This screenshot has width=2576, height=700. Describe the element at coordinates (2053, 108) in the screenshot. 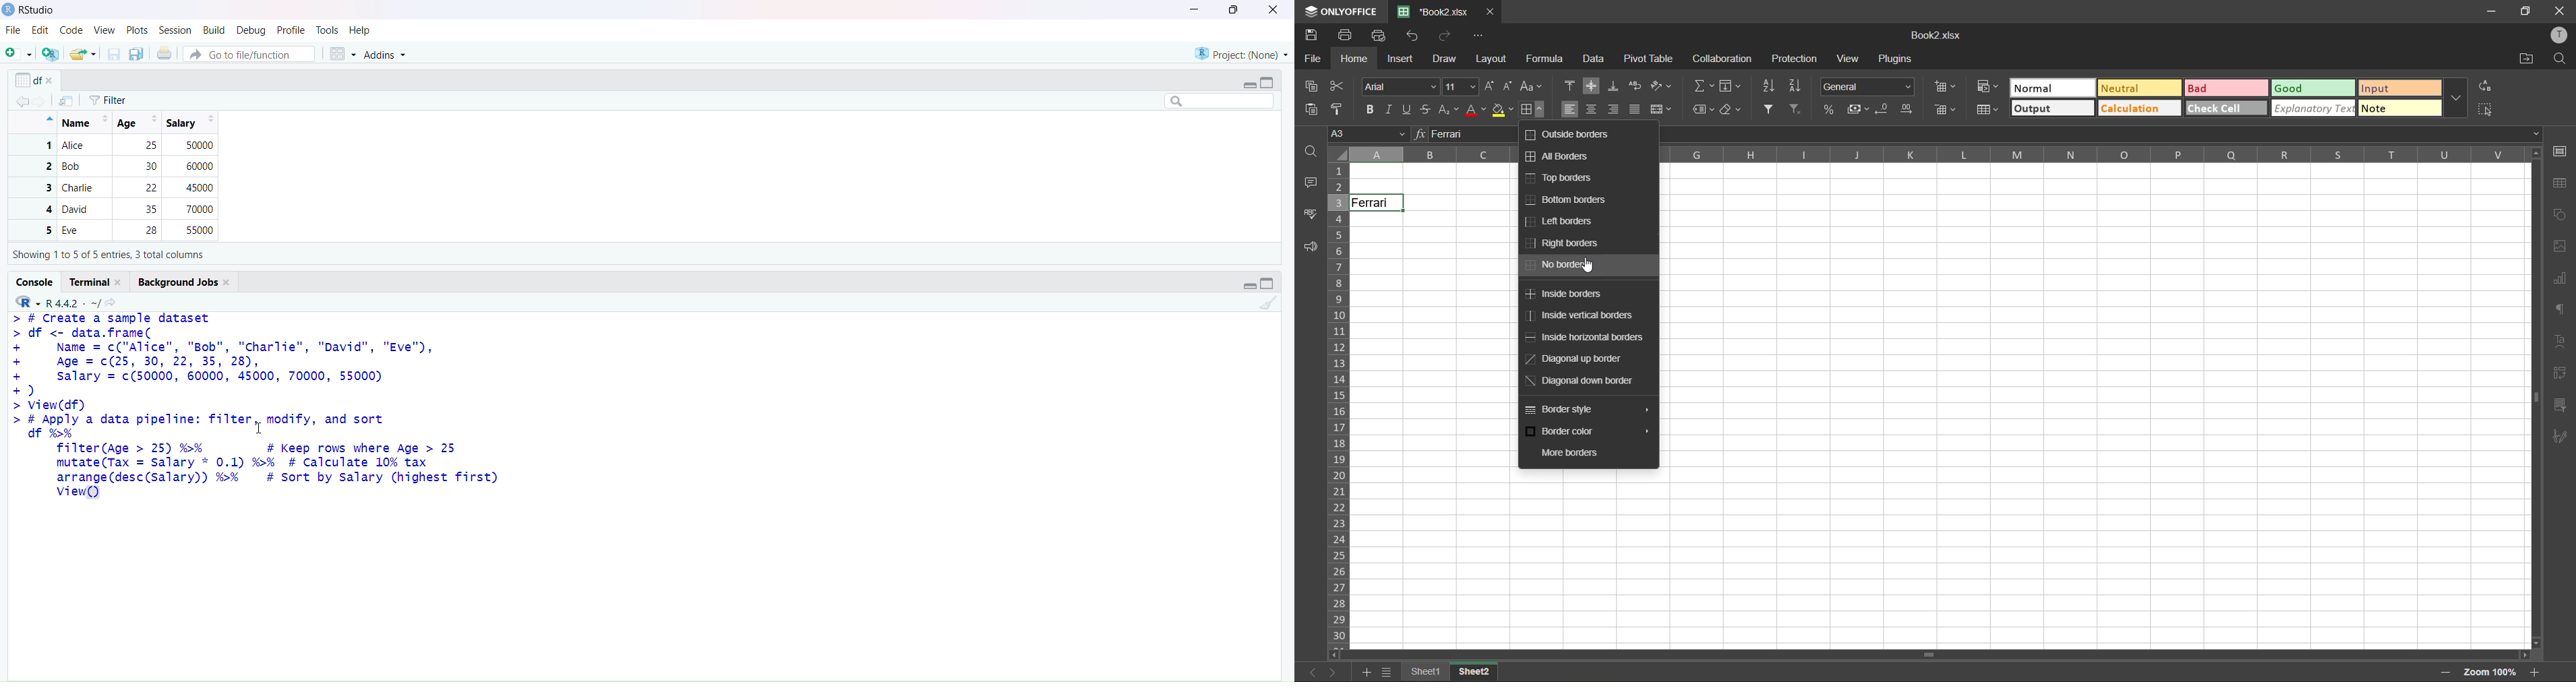

I see `output` at that location.